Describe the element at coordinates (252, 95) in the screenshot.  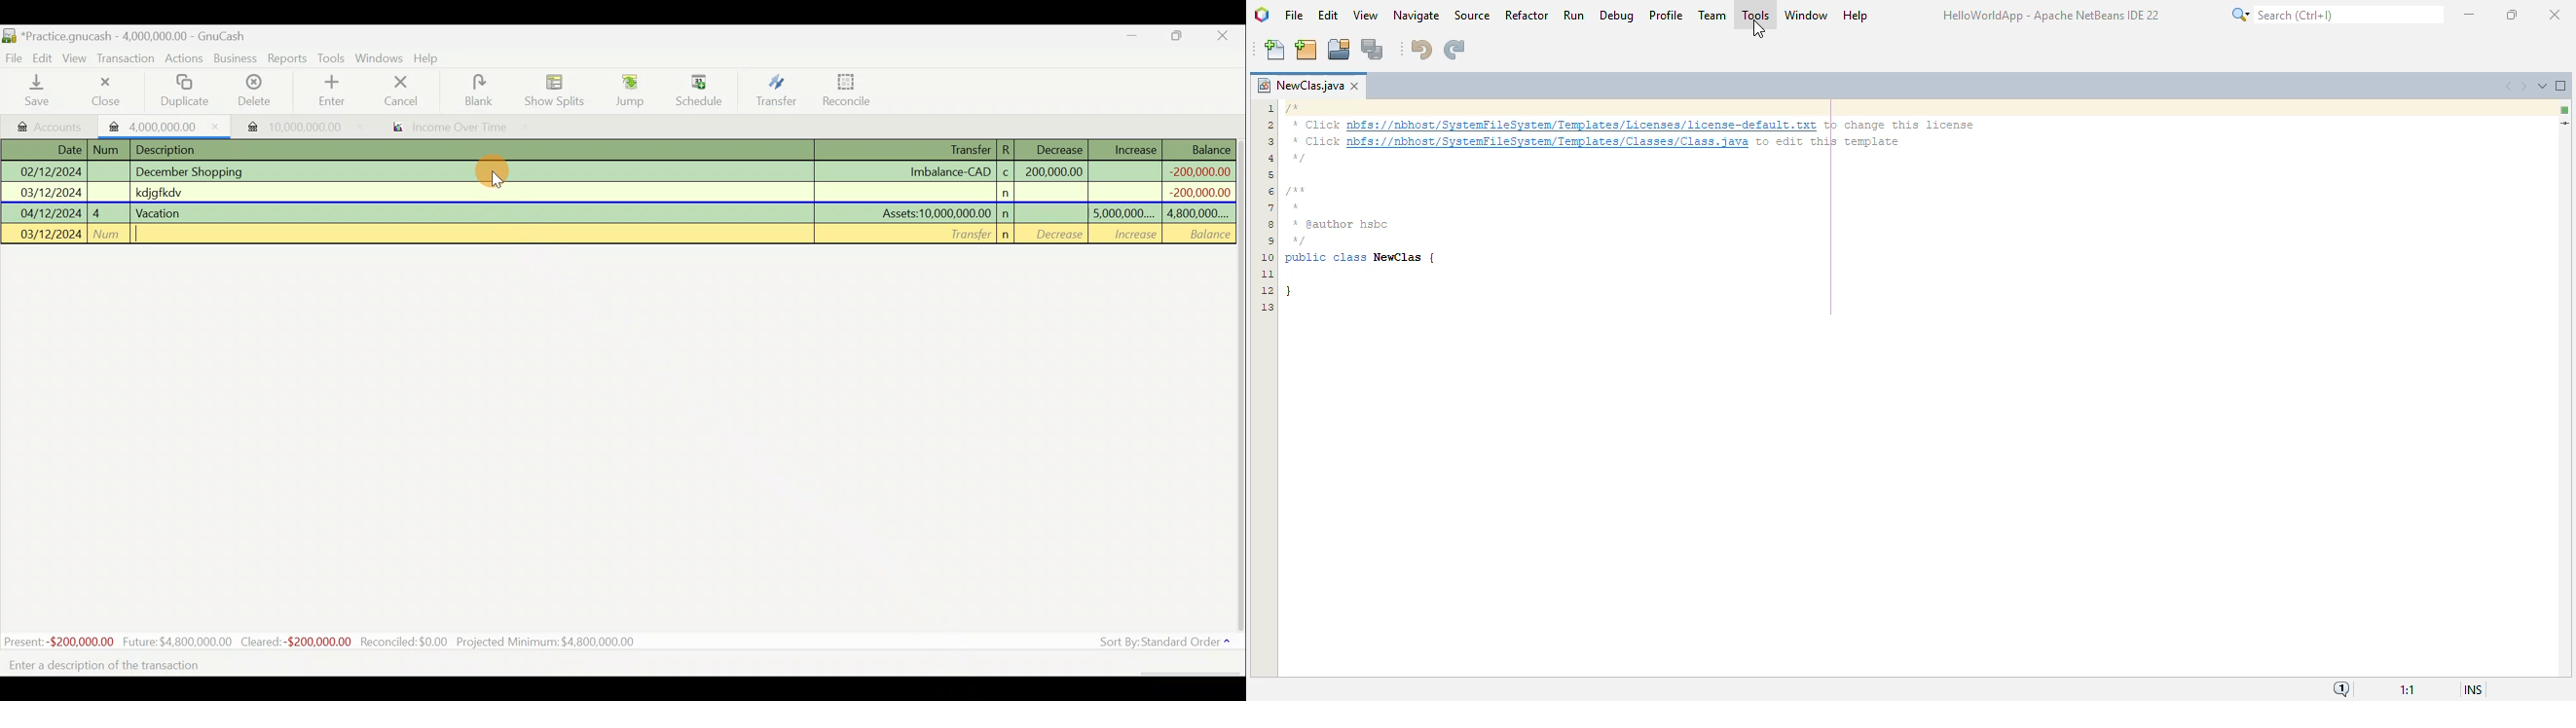
I see `Delete` at that location.